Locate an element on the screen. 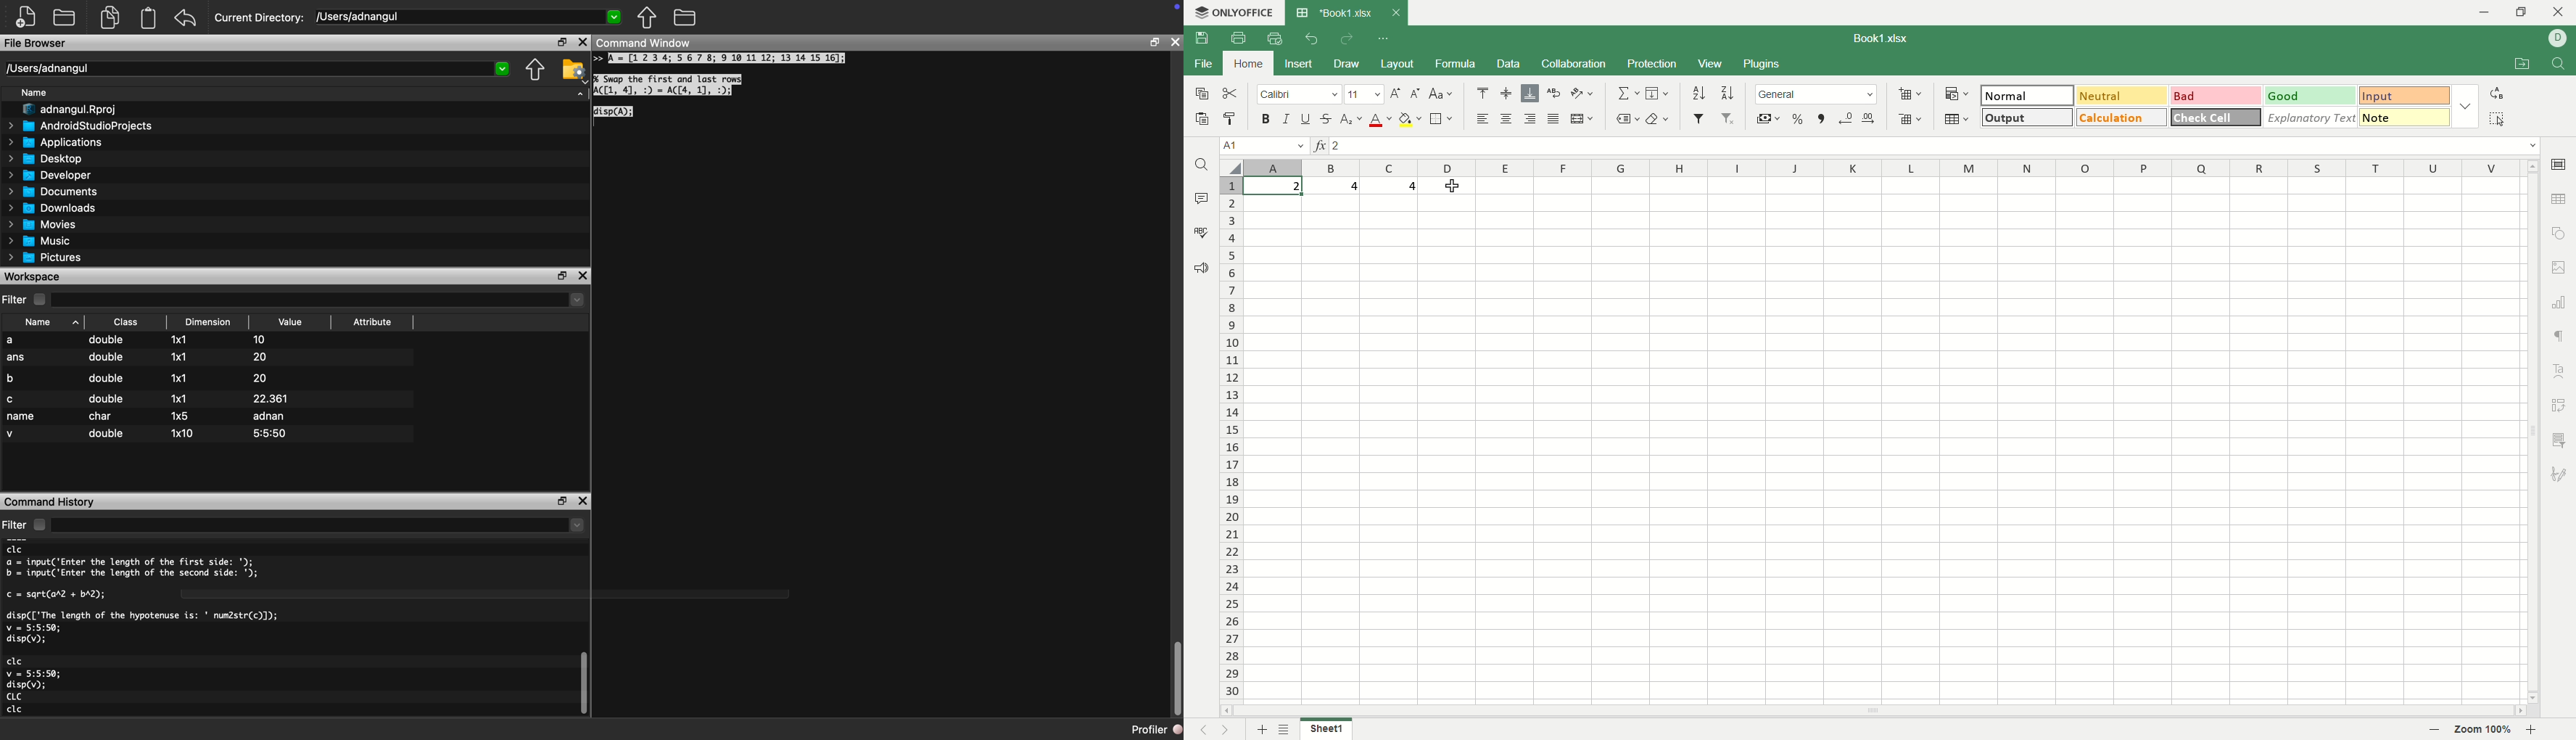 The width and height of the screenshot is (2576, 756). underline is located at coordinates (1307, 119).